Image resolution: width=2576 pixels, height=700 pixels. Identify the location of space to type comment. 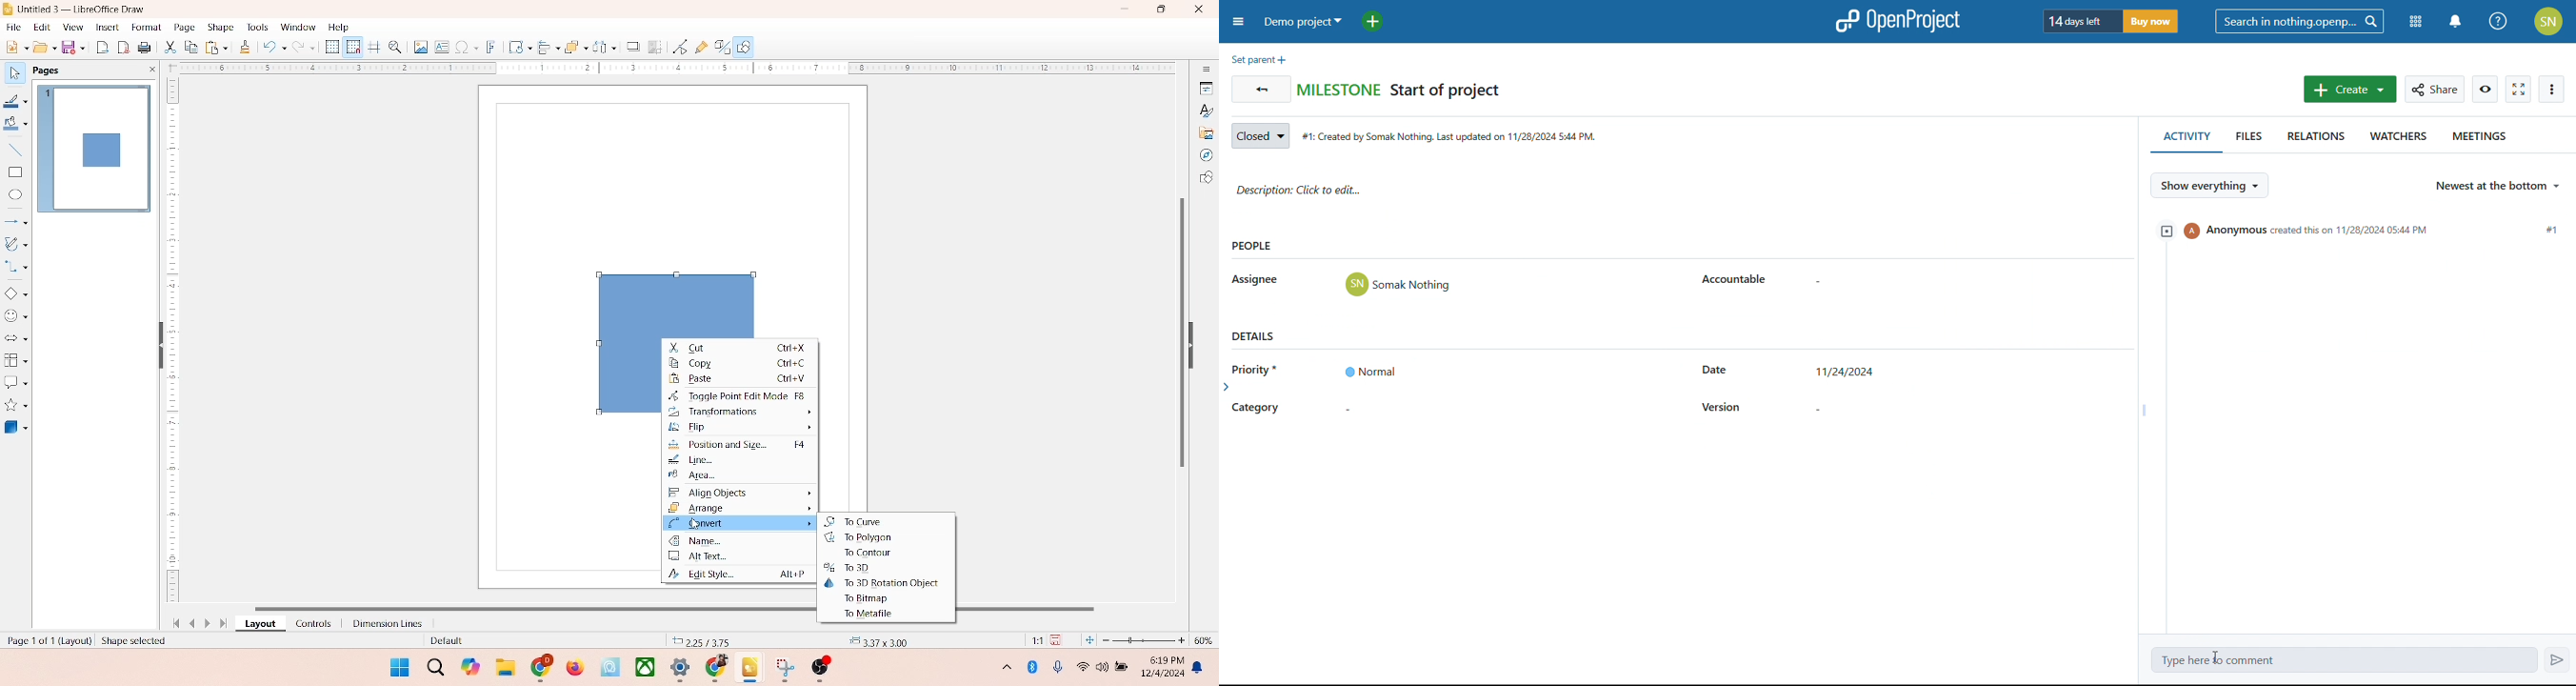
(2345, 661).